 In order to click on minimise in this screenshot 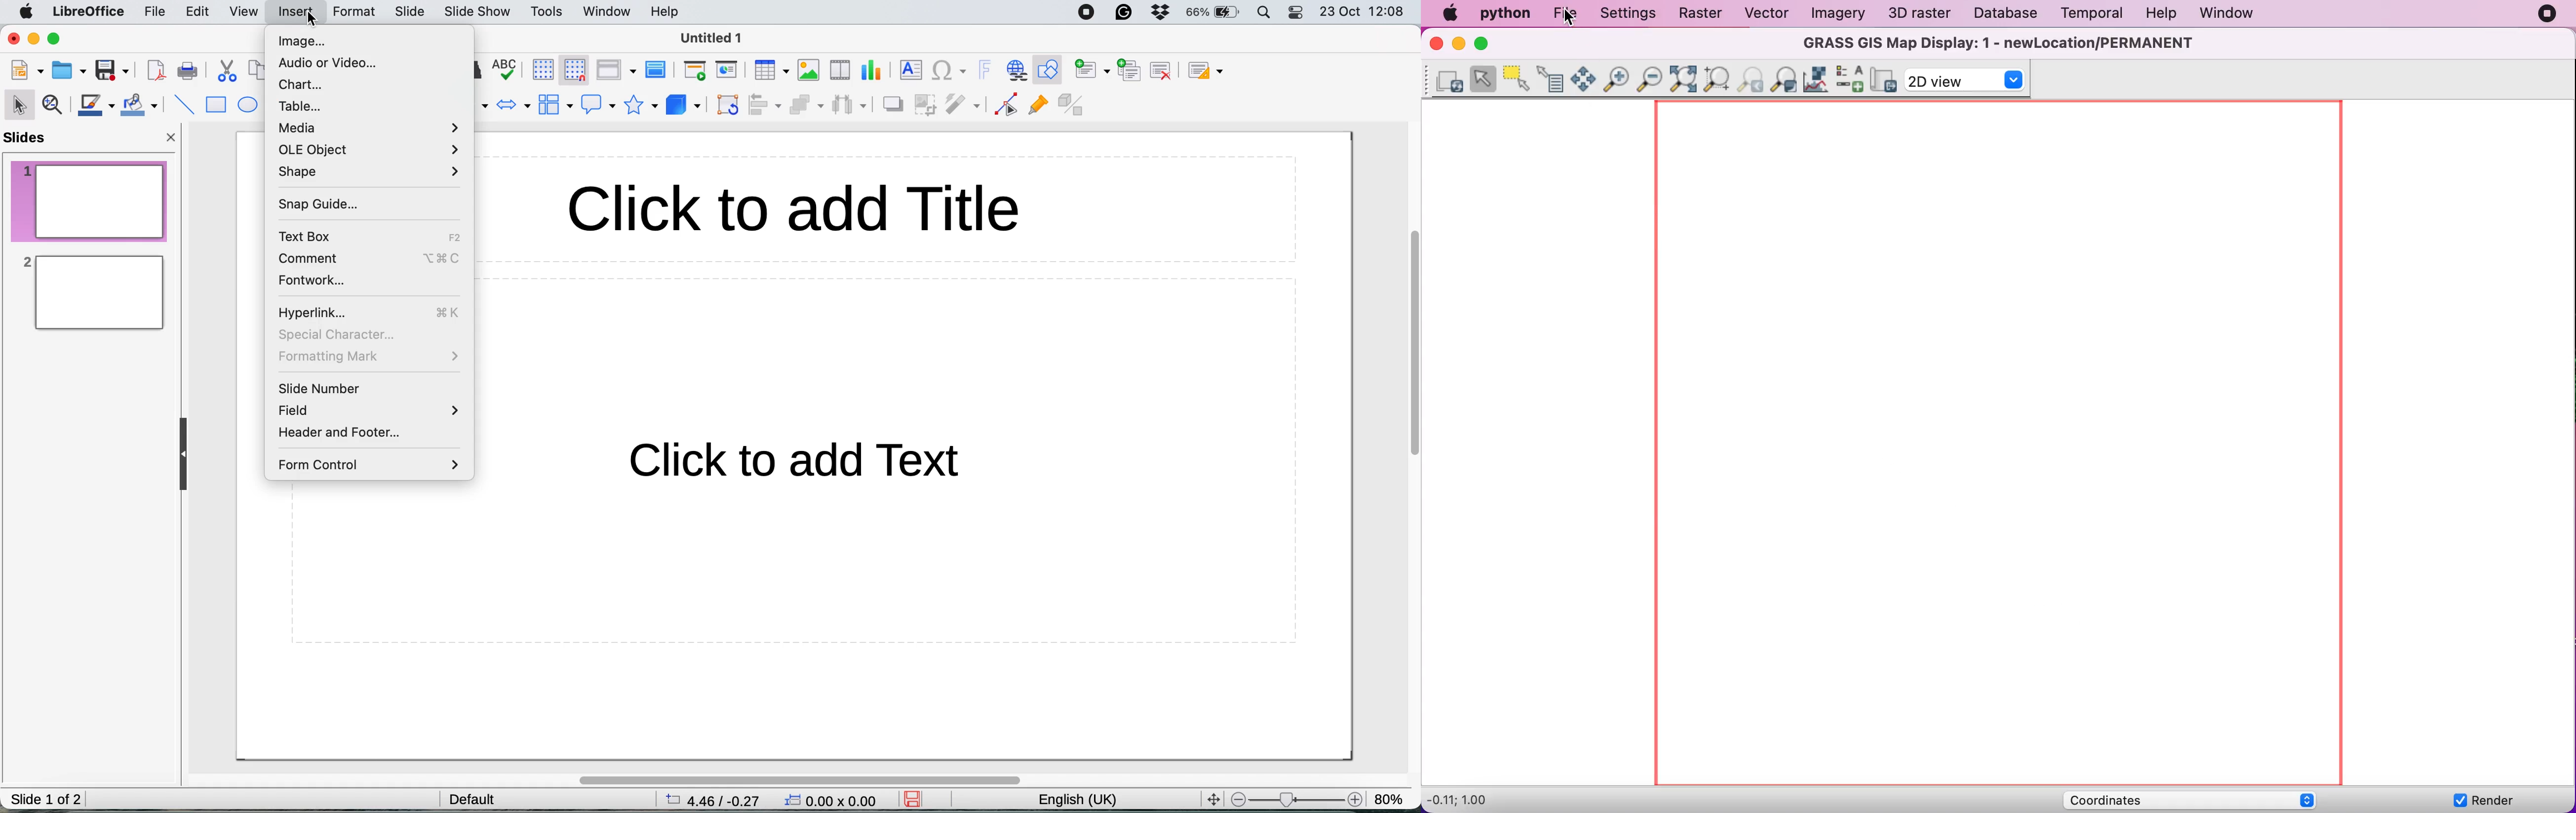, I will do `click(35, 40)`.